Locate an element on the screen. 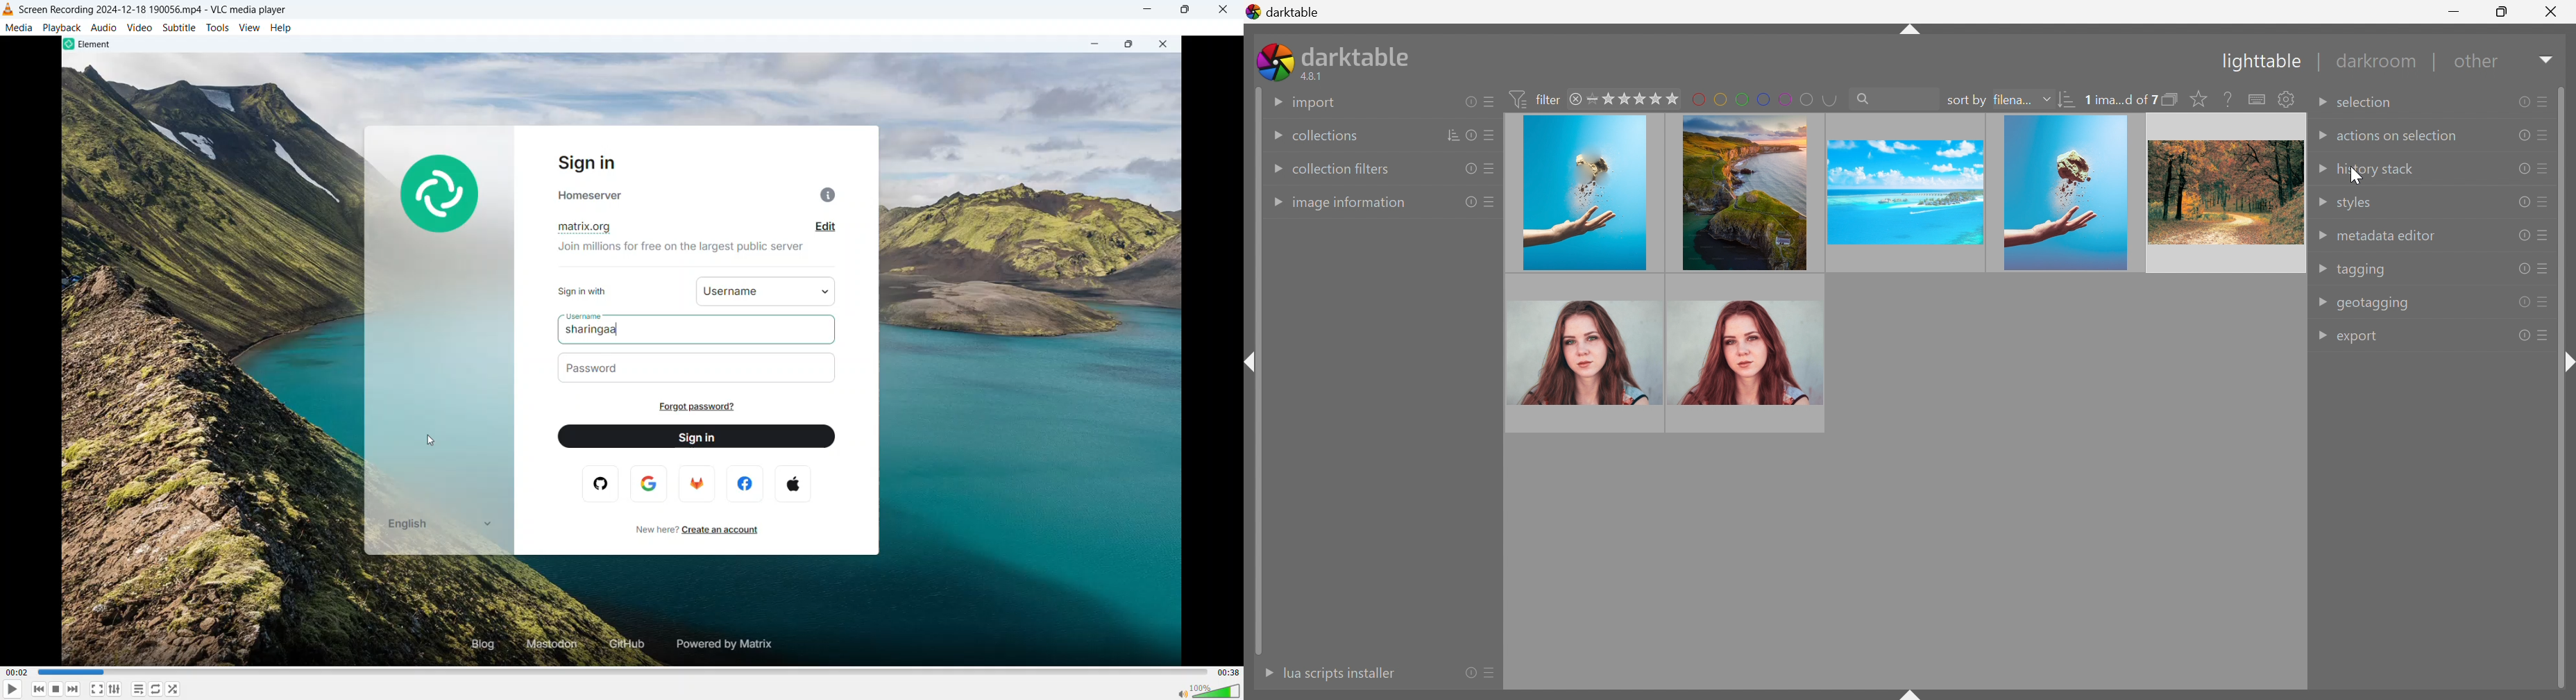 This screenshot has width=2576, height=700. reset is located at coordinates (2521, 171).